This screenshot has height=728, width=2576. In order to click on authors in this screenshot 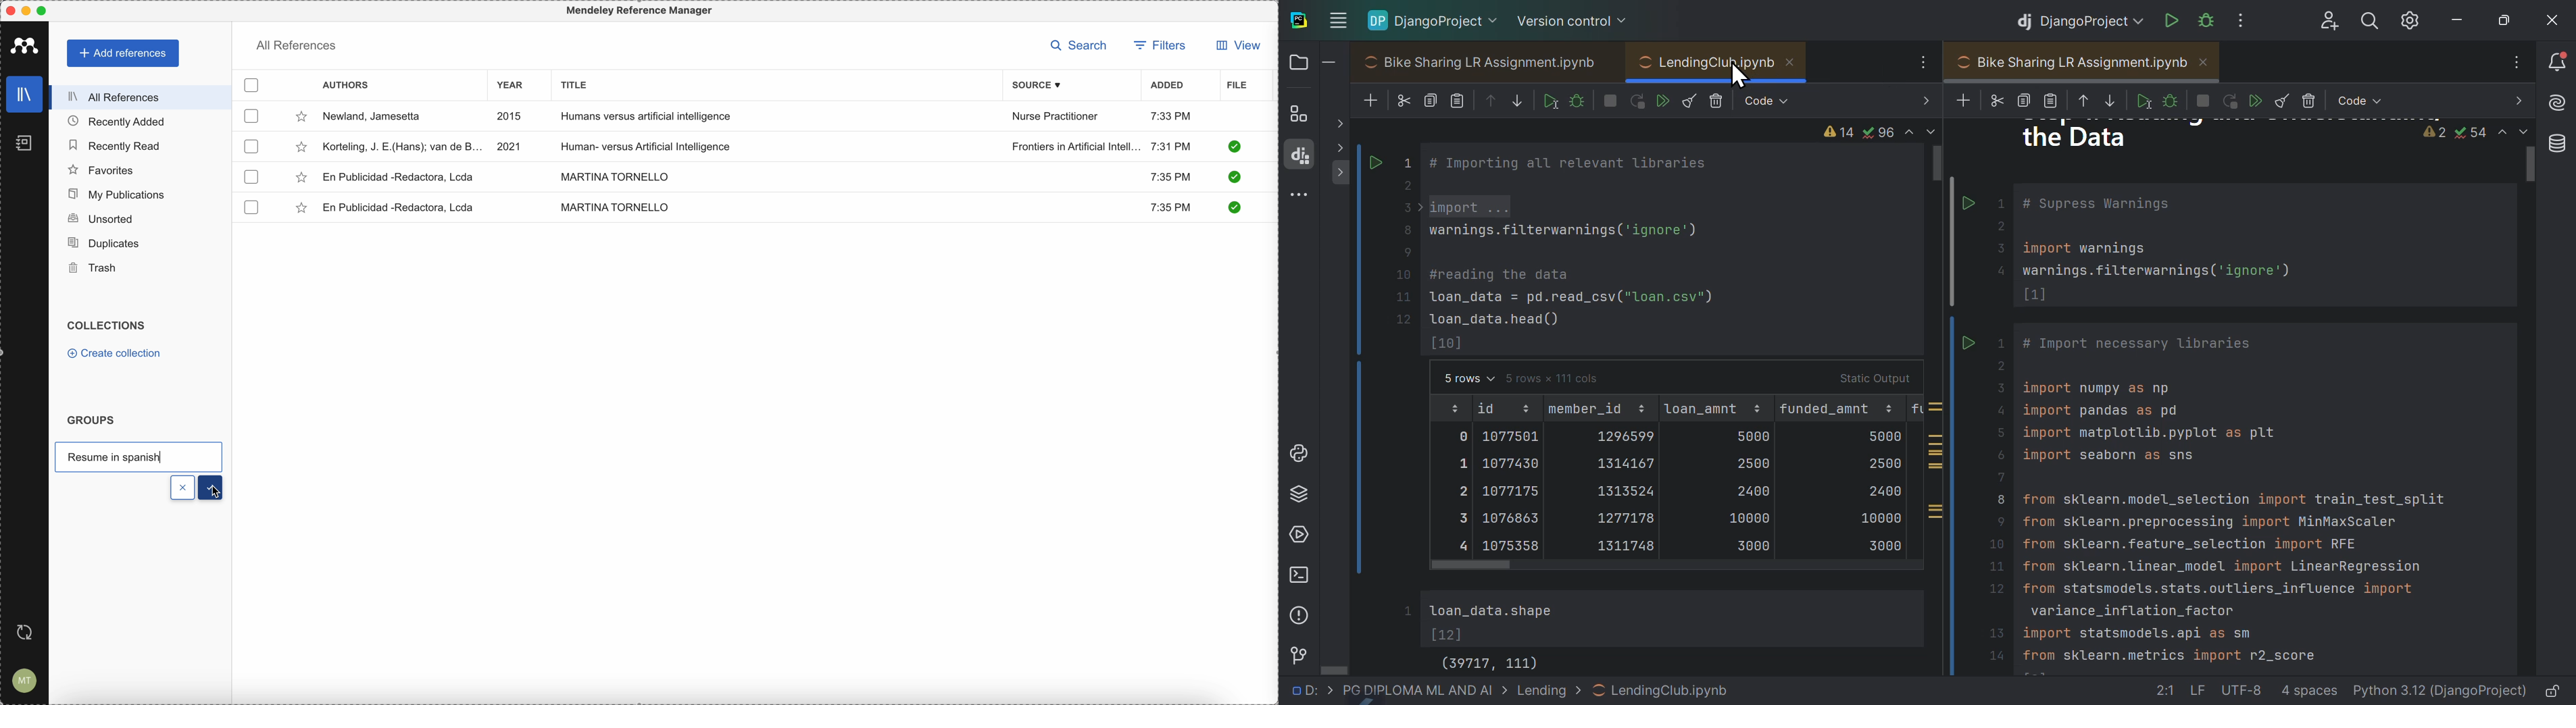, I will do `click(345, 86)`.